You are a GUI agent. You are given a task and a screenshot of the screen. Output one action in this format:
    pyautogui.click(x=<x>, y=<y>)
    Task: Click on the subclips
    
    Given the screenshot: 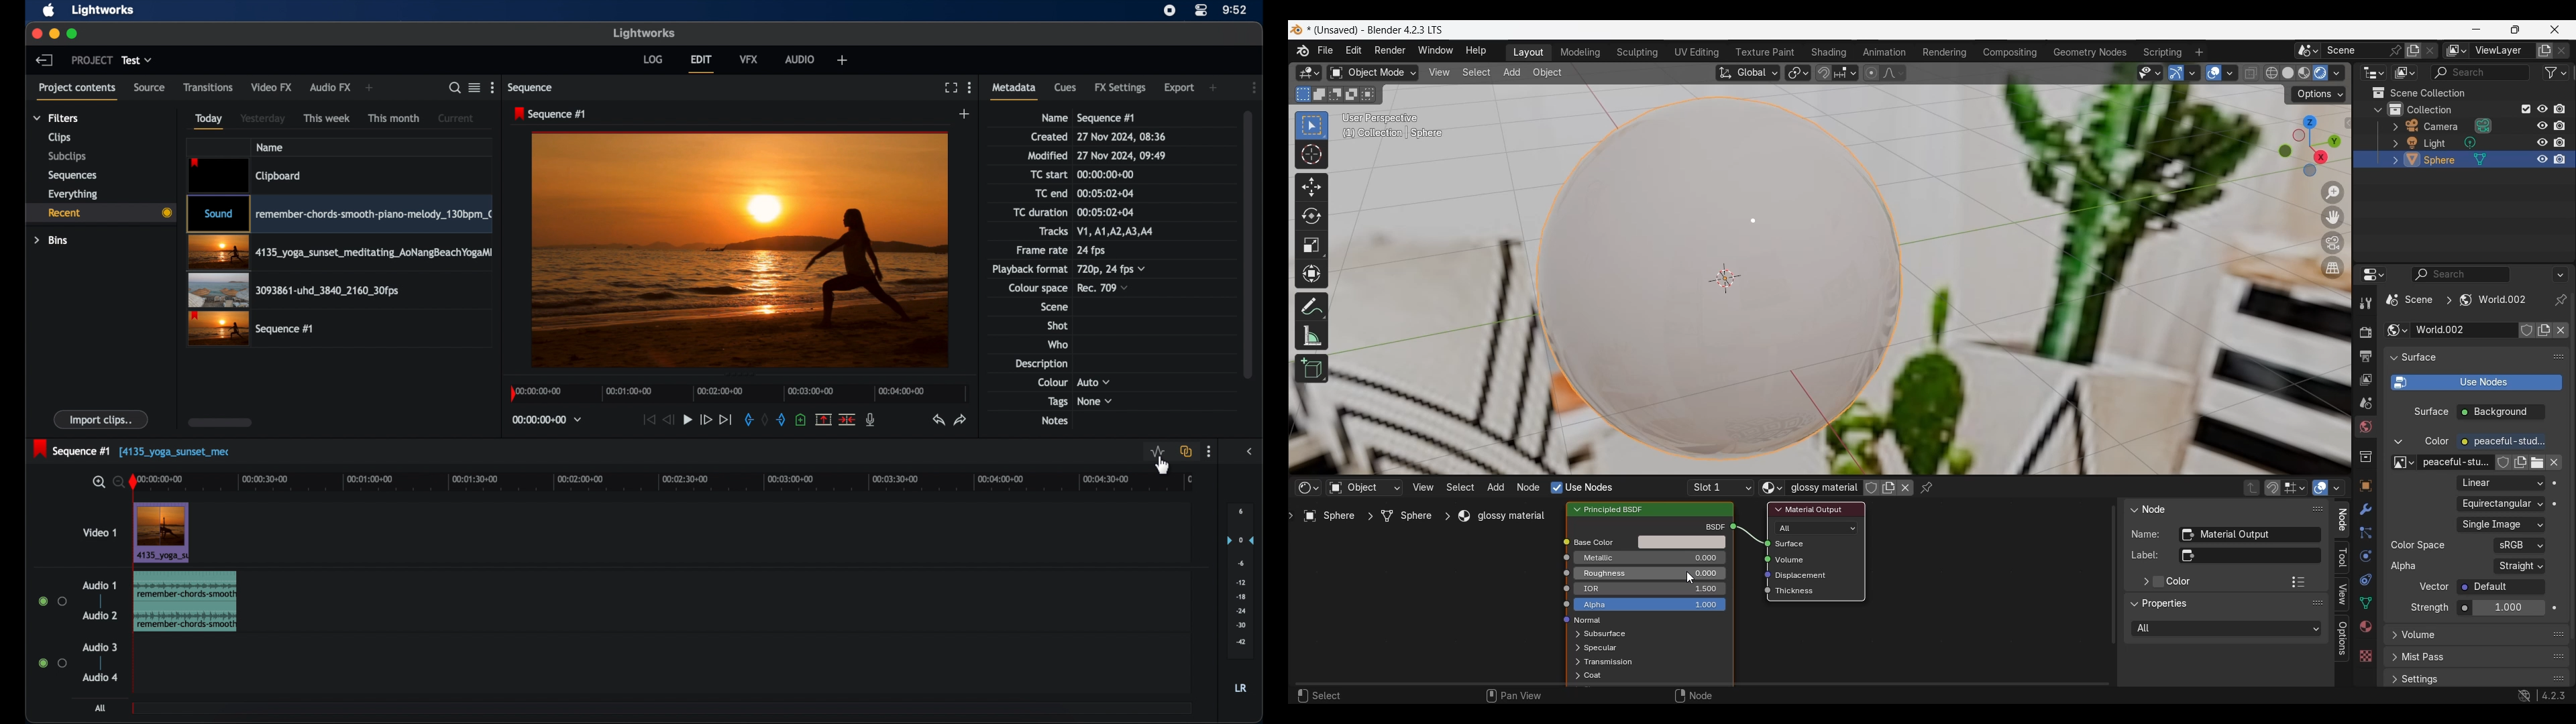 What is the action you would take?
    pyautogui.click(x=67, y=158)
    